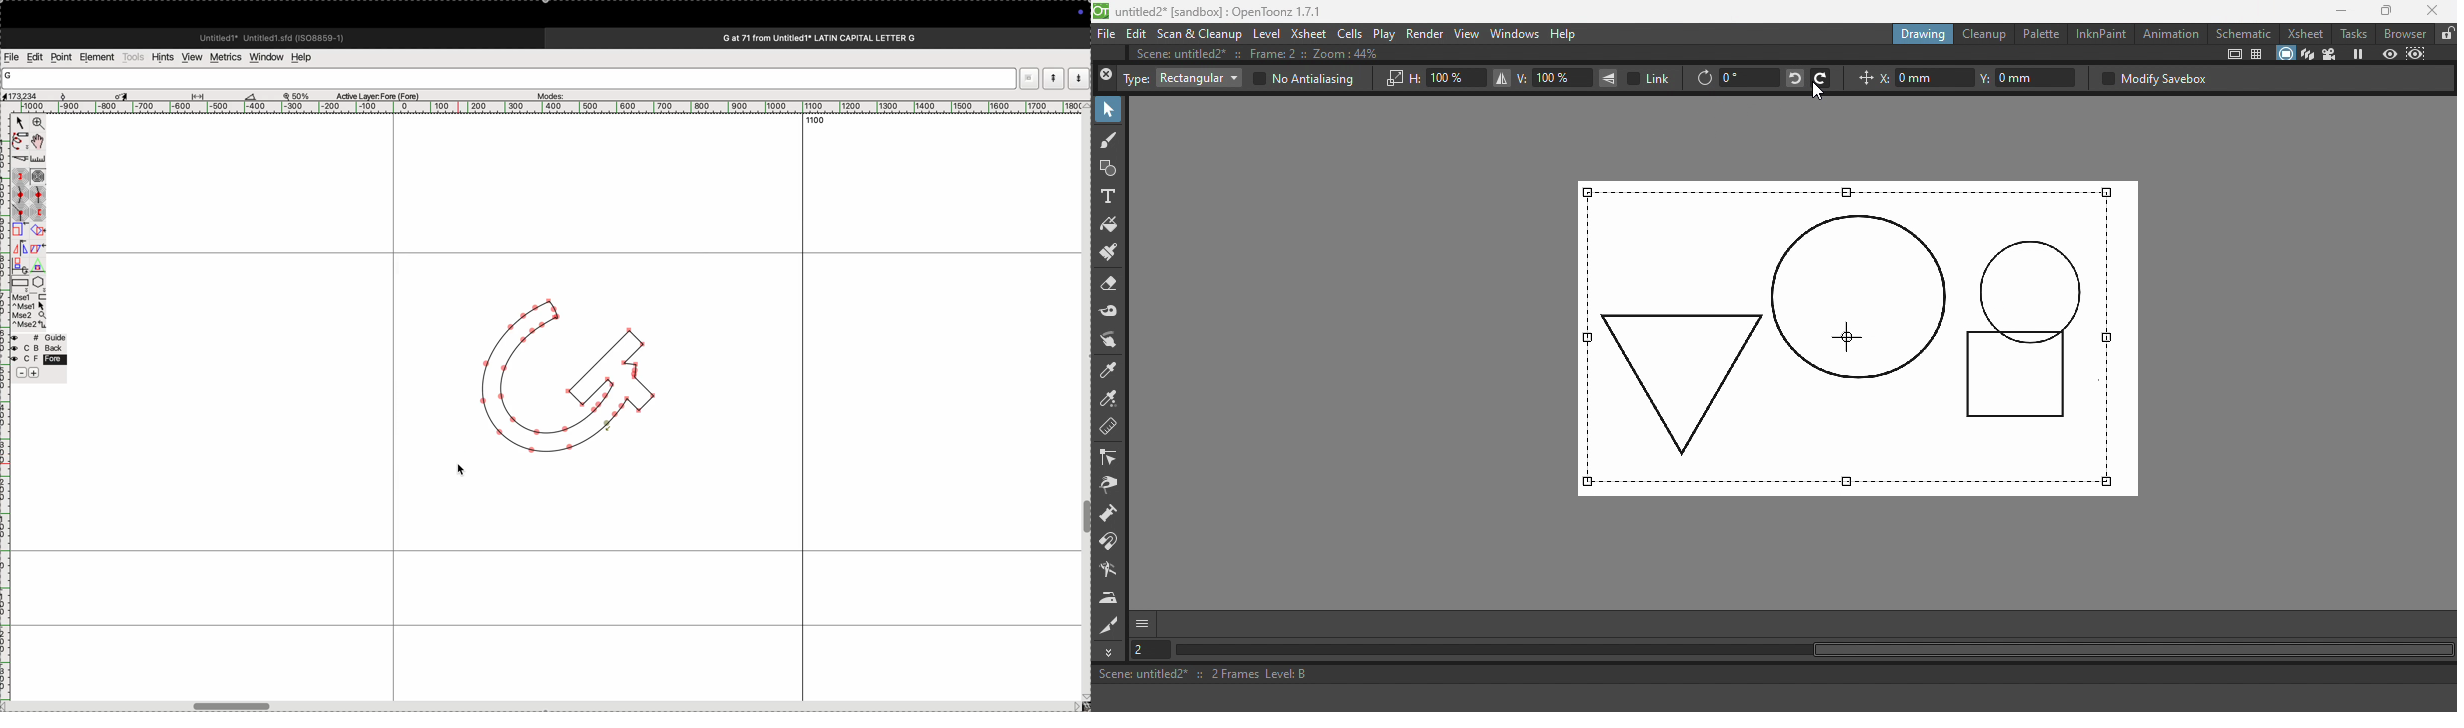 The height and width of the screenshot is (728, 2464). I want to click on increase, so click(34, 372).